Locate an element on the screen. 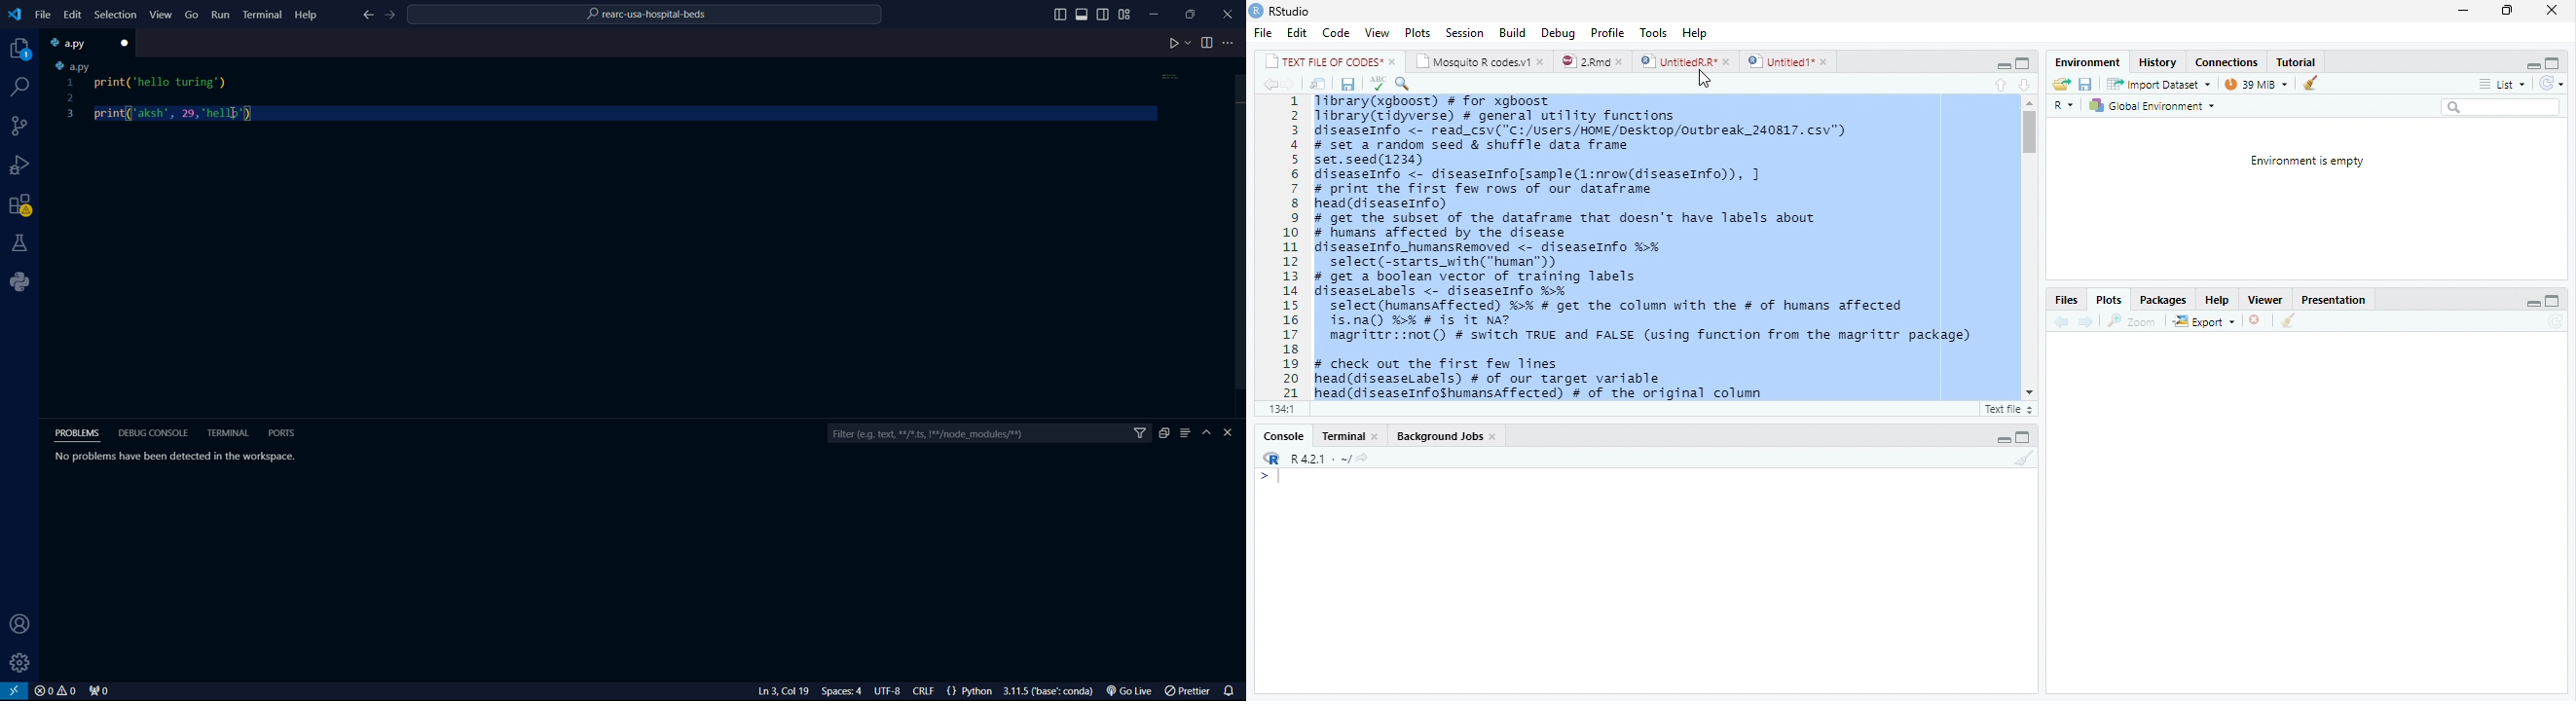 Image resolution: width=2576 pixels, height=728 pixels. Next is located at coordinates (1294, 84).